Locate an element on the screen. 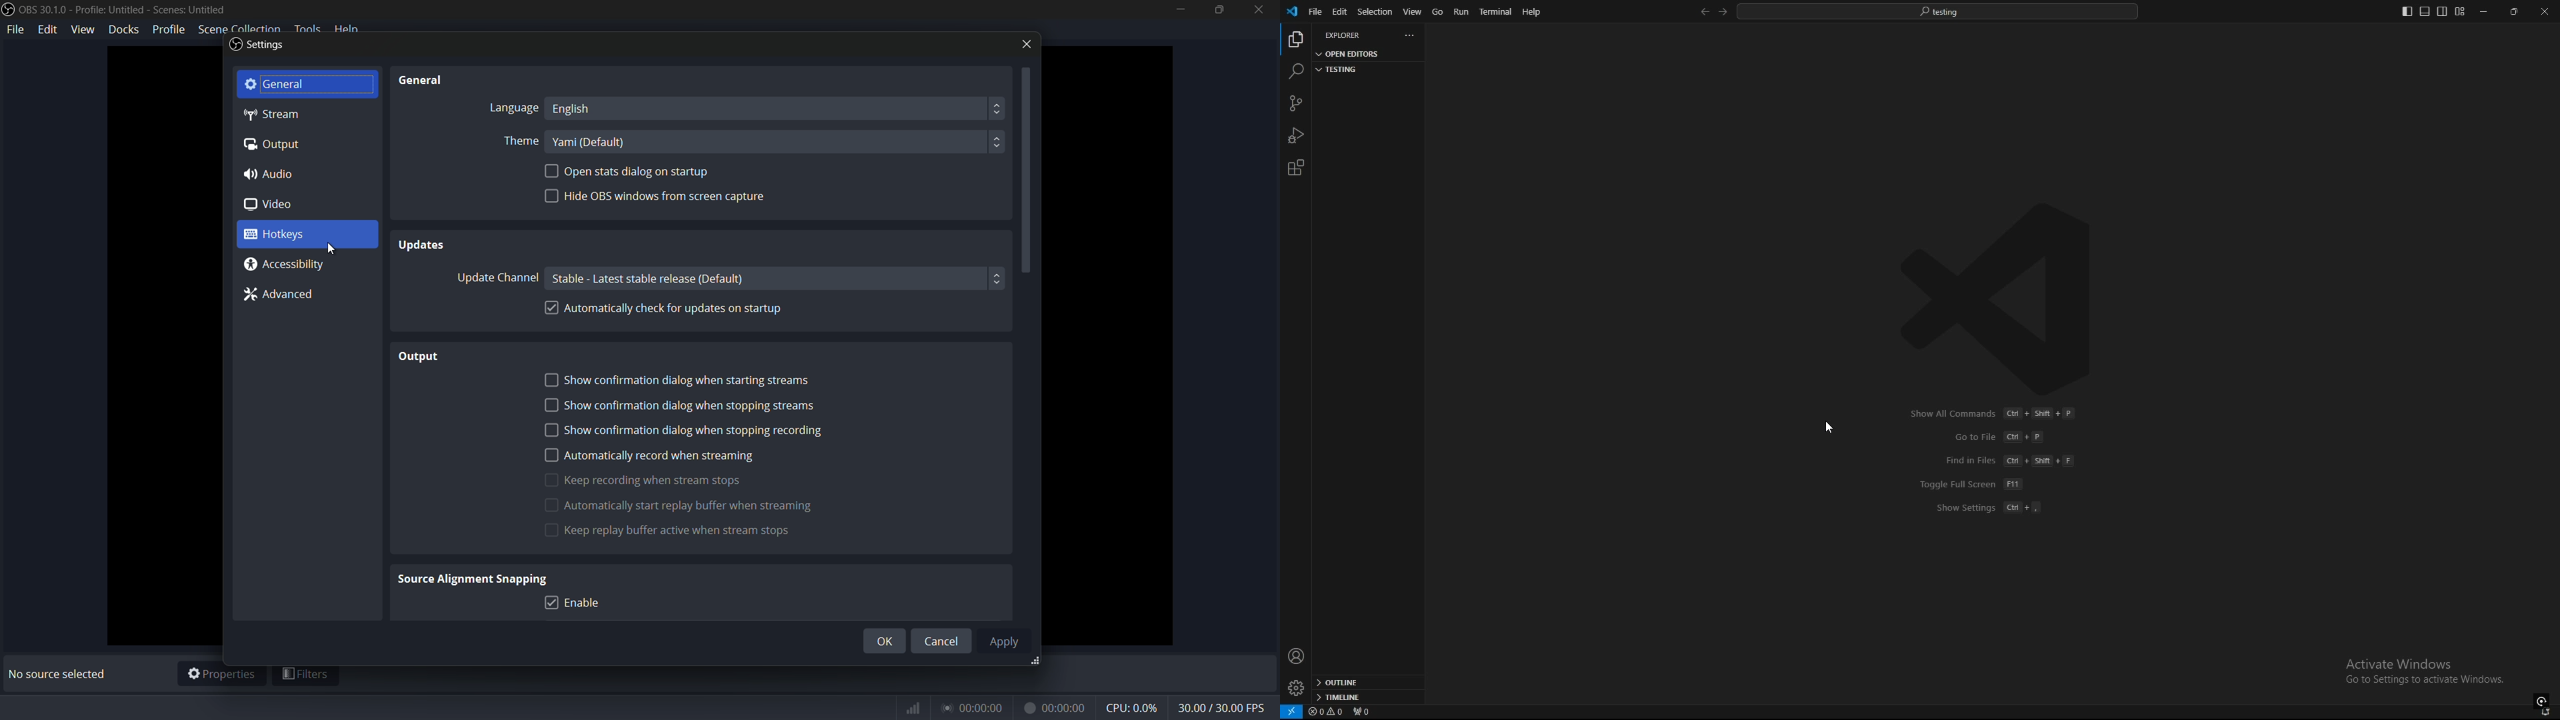 Image resolution: width=2576 pixels, height=728 pixels. properties is located at coordinates (221, 675).